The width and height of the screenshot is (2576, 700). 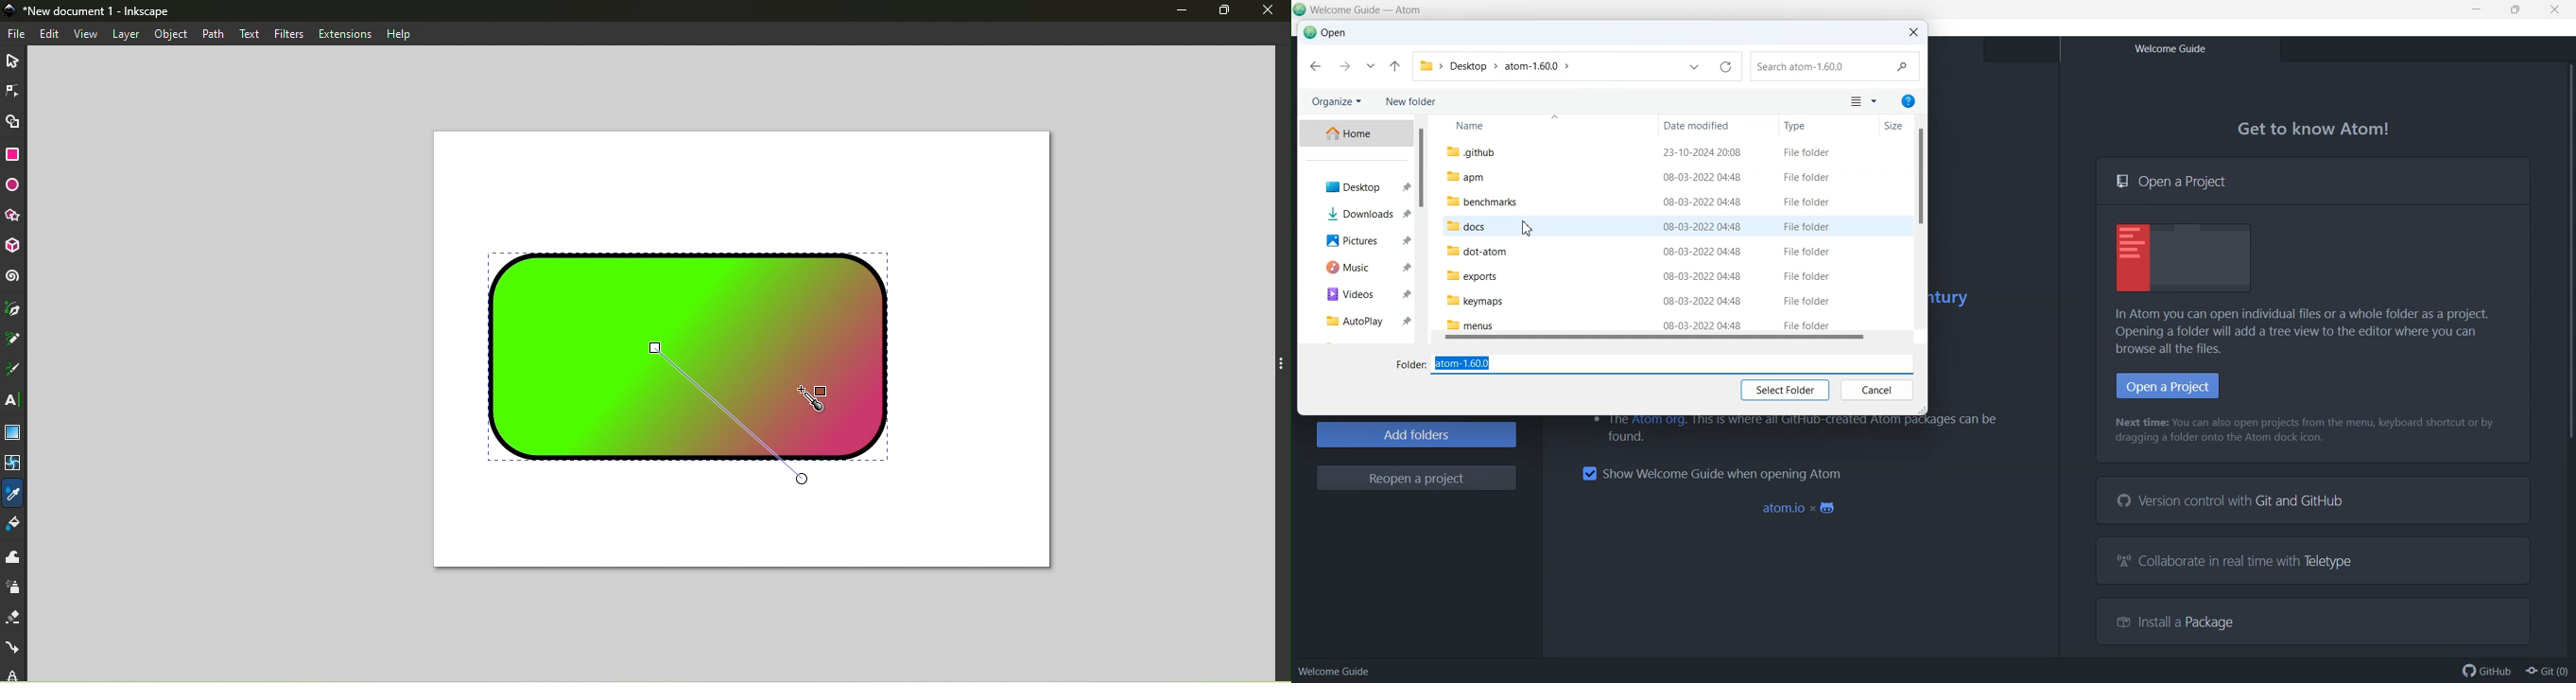 I want to click on exports, so click(x=1472, y=275).